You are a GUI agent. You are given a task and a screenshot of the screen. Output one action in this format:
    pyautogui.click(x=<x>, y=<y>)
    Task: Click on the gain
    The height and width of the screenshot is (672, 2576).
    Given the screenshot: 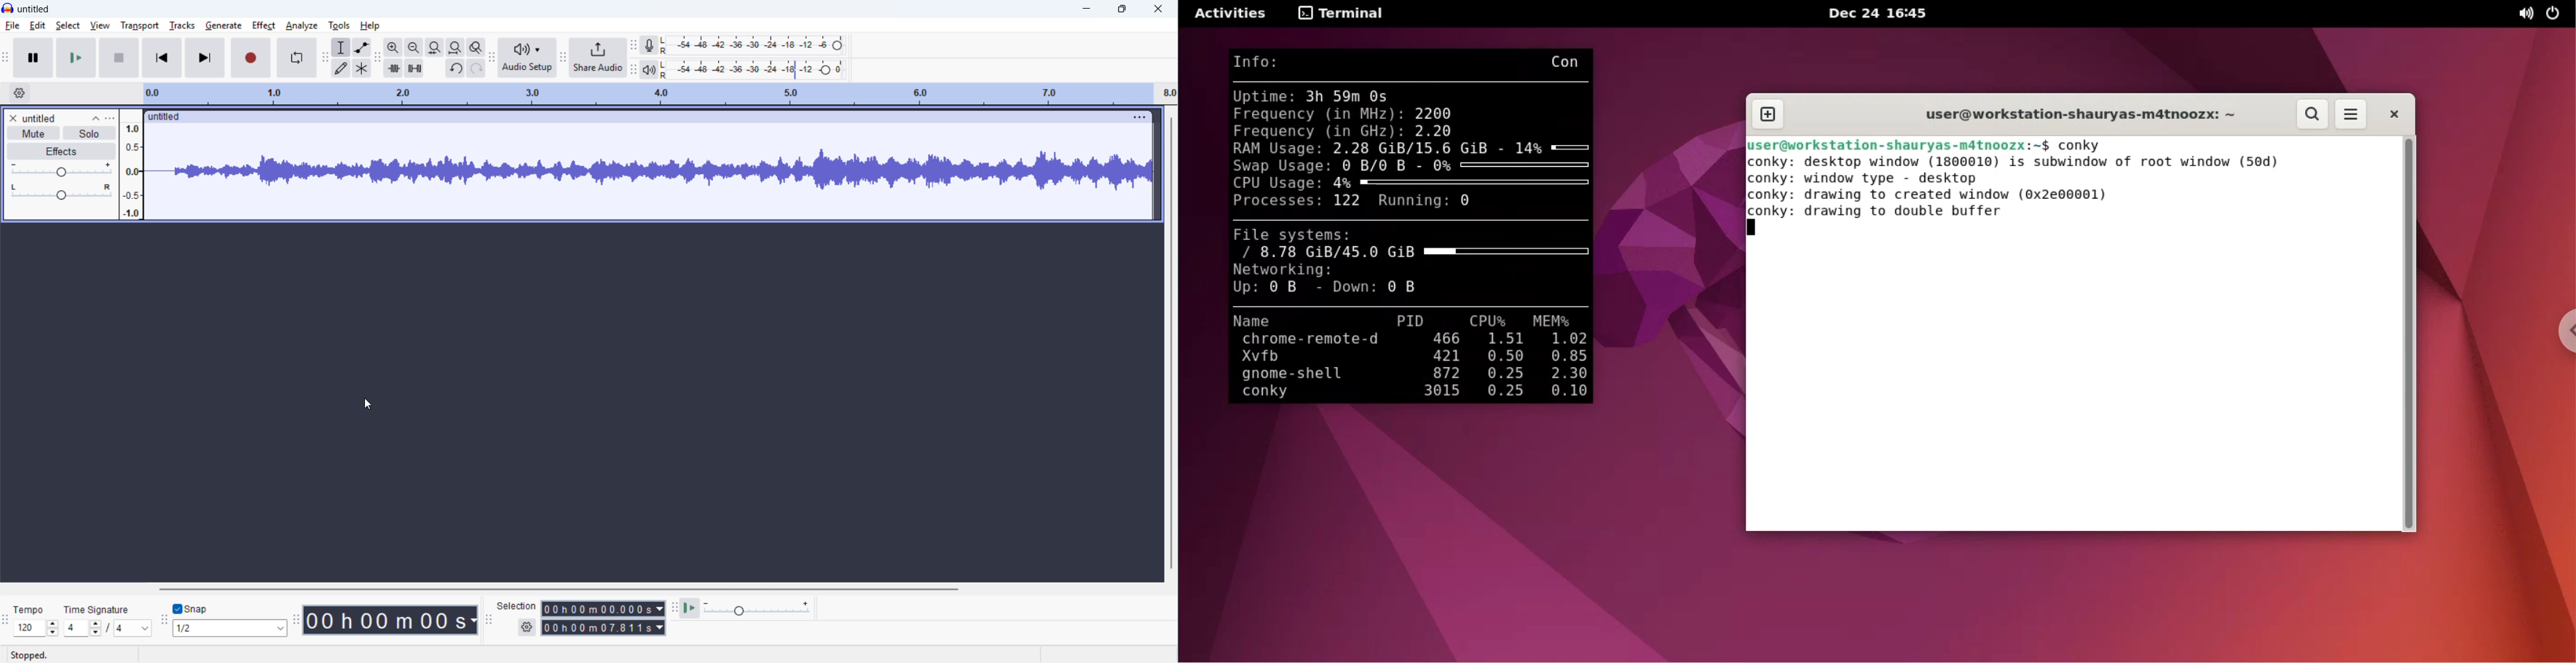 What is the action you would take?
    pyautogui.click(x=61, y=171)
    